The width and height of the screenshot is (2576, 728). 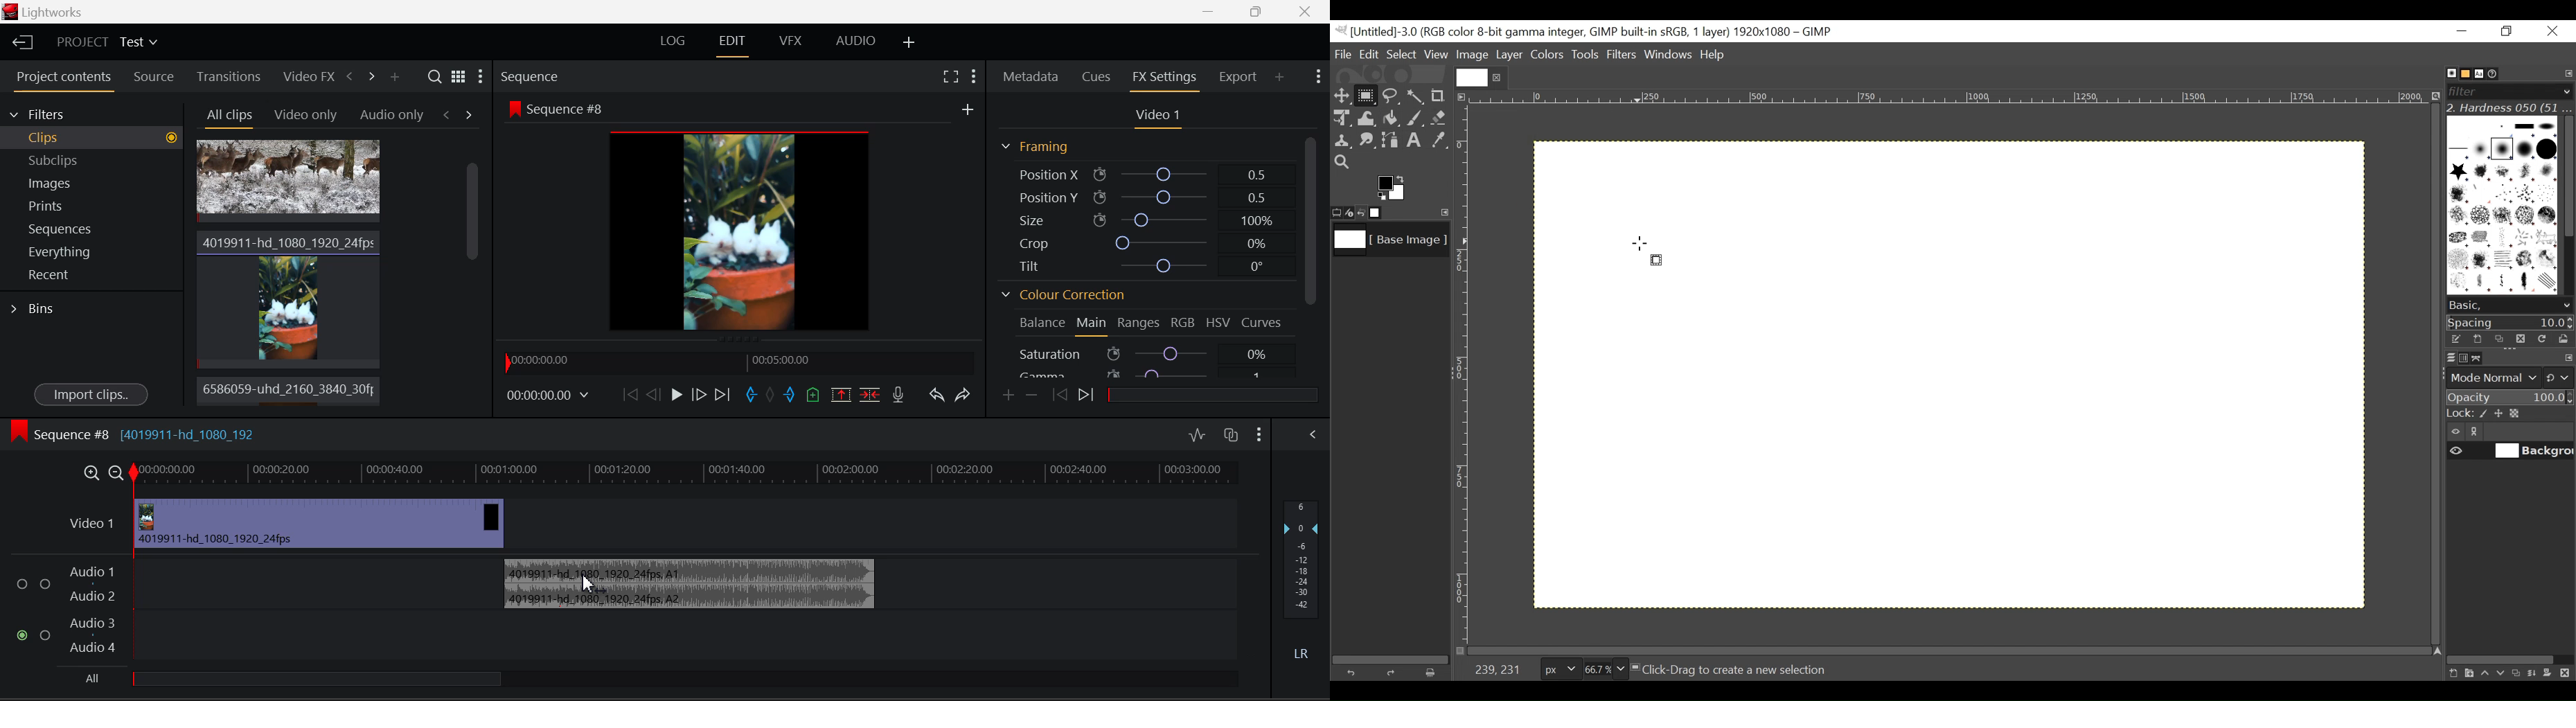 What do you see at coordinates (907, 41) in the screenshot?
I see `Add Layout` at bounding box center [907, 41].